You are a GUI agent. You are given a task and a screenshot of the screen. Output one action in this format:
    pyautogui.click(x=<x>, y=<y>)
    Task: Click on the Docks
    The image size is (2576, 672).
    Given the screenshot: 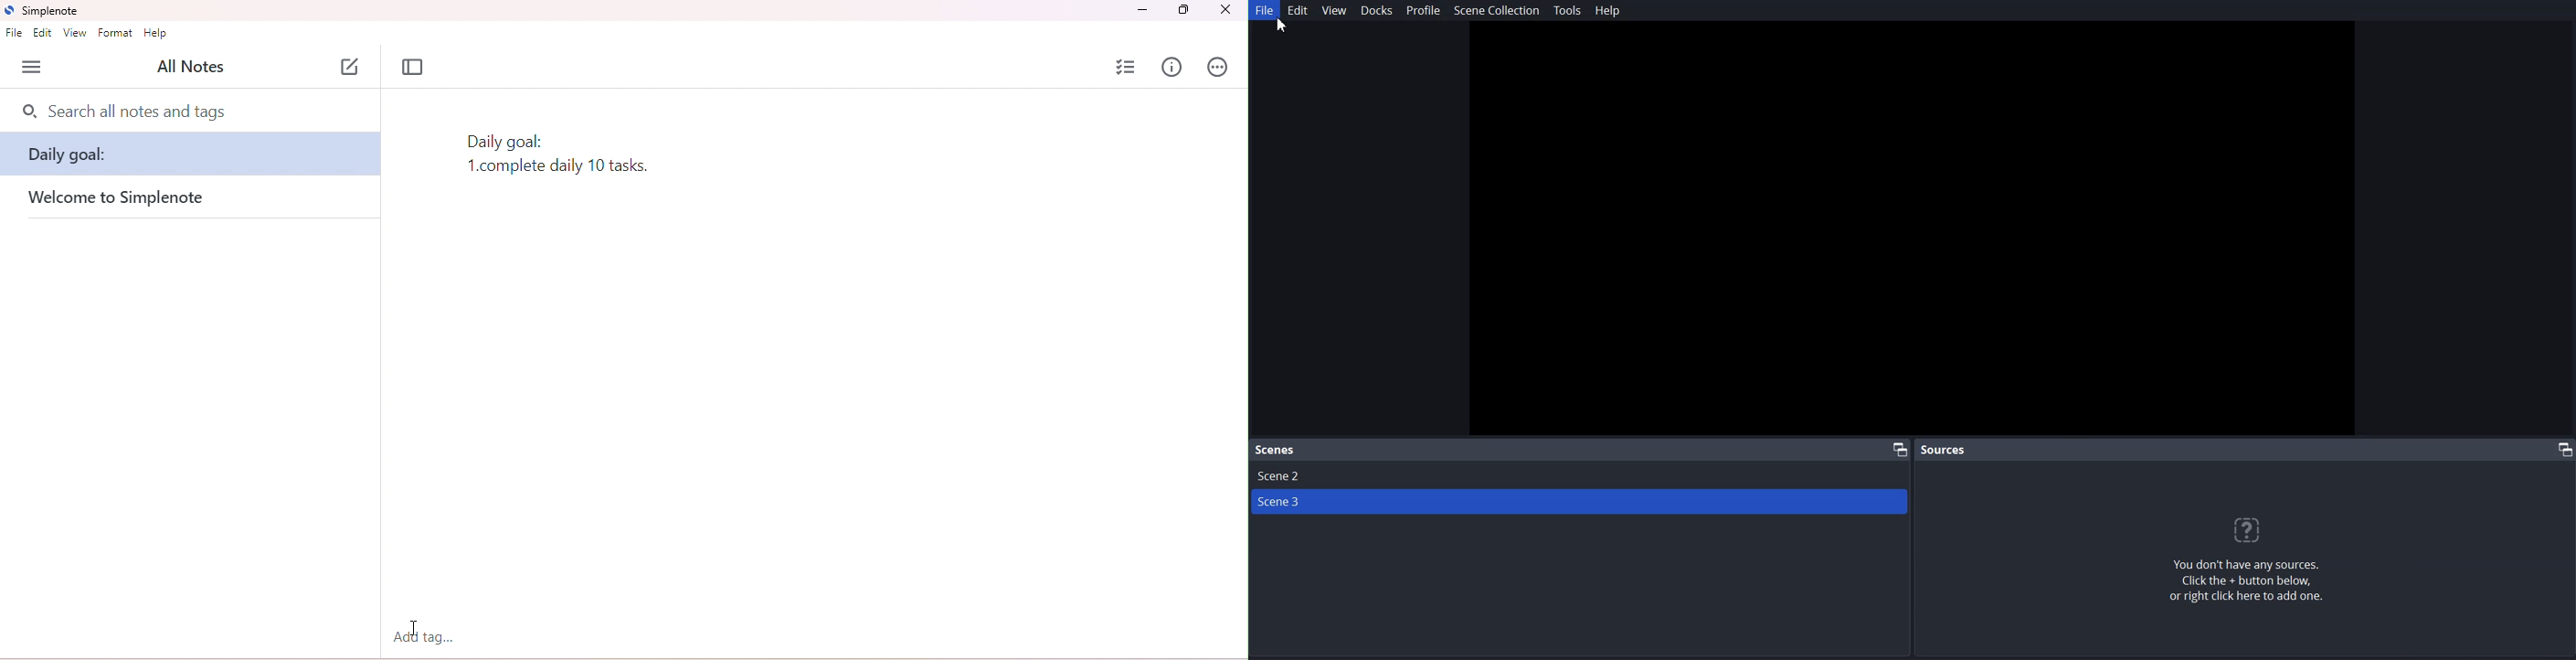 What is the action you would take?
    pyautogui.click(x=1376, y=10)
    